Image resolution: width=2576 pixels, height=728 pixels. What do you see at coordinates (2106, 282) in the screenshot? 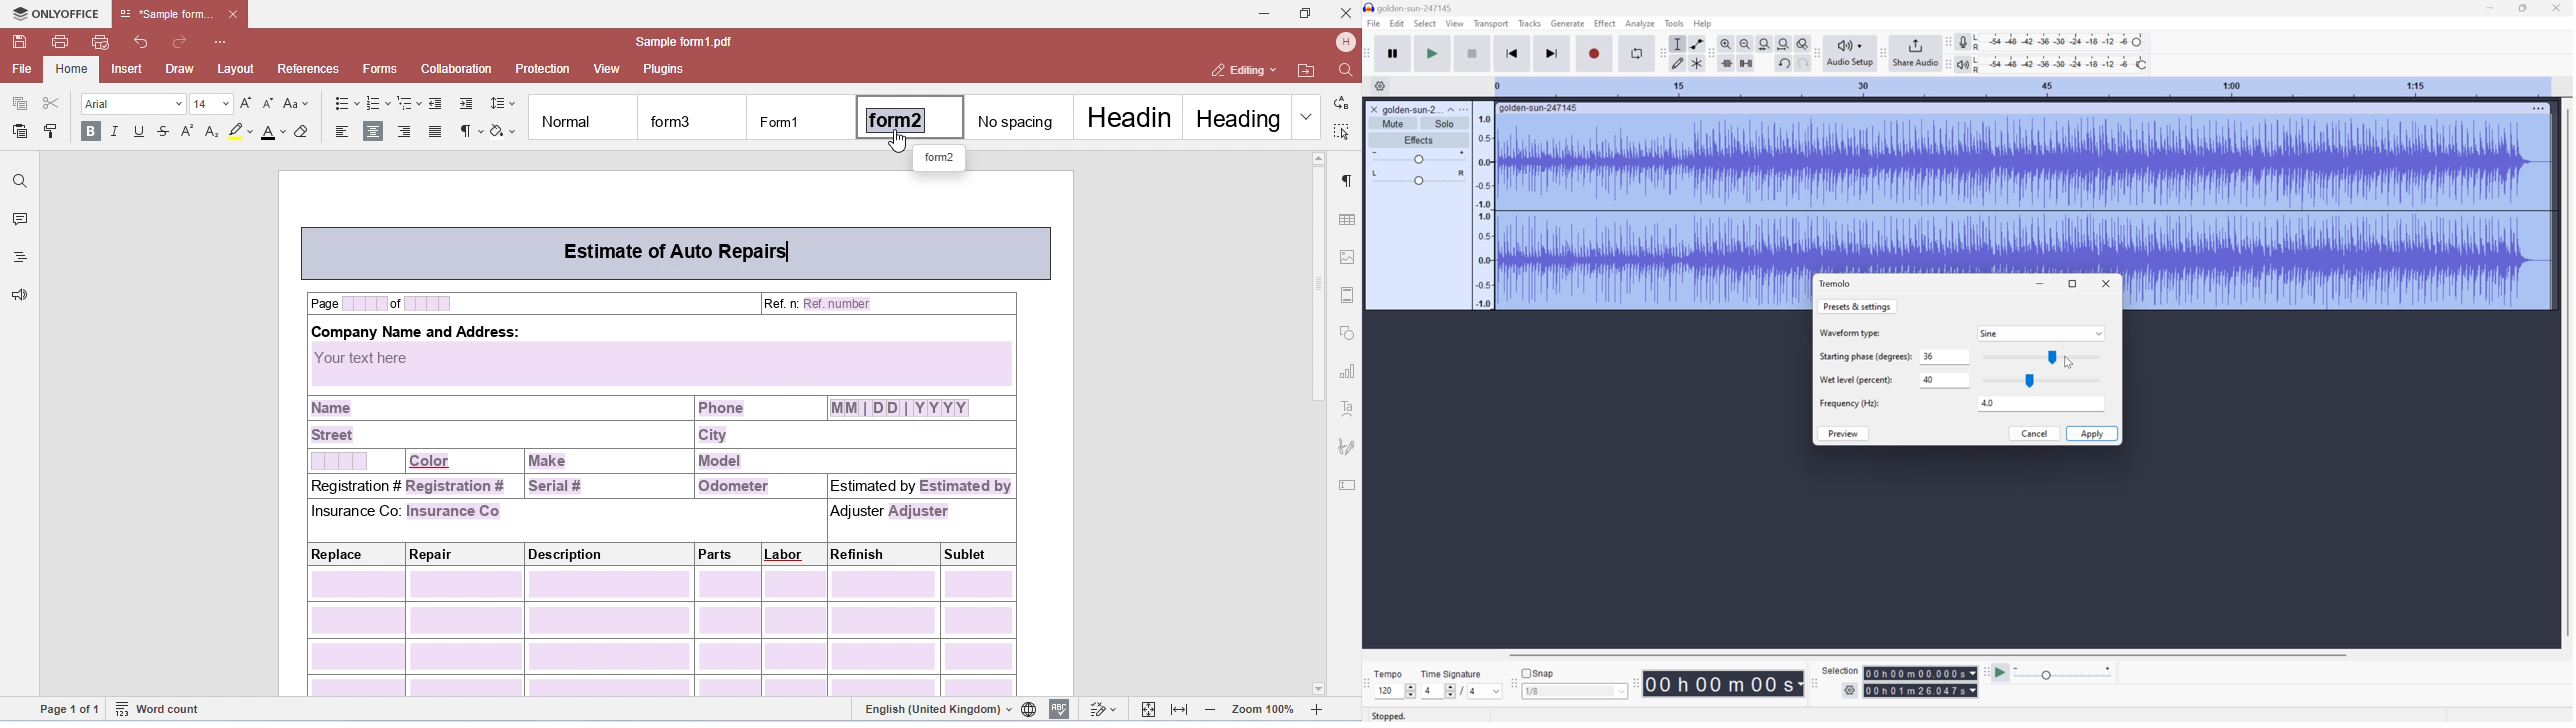
I see `Close` at bounding box center [2106, 282].